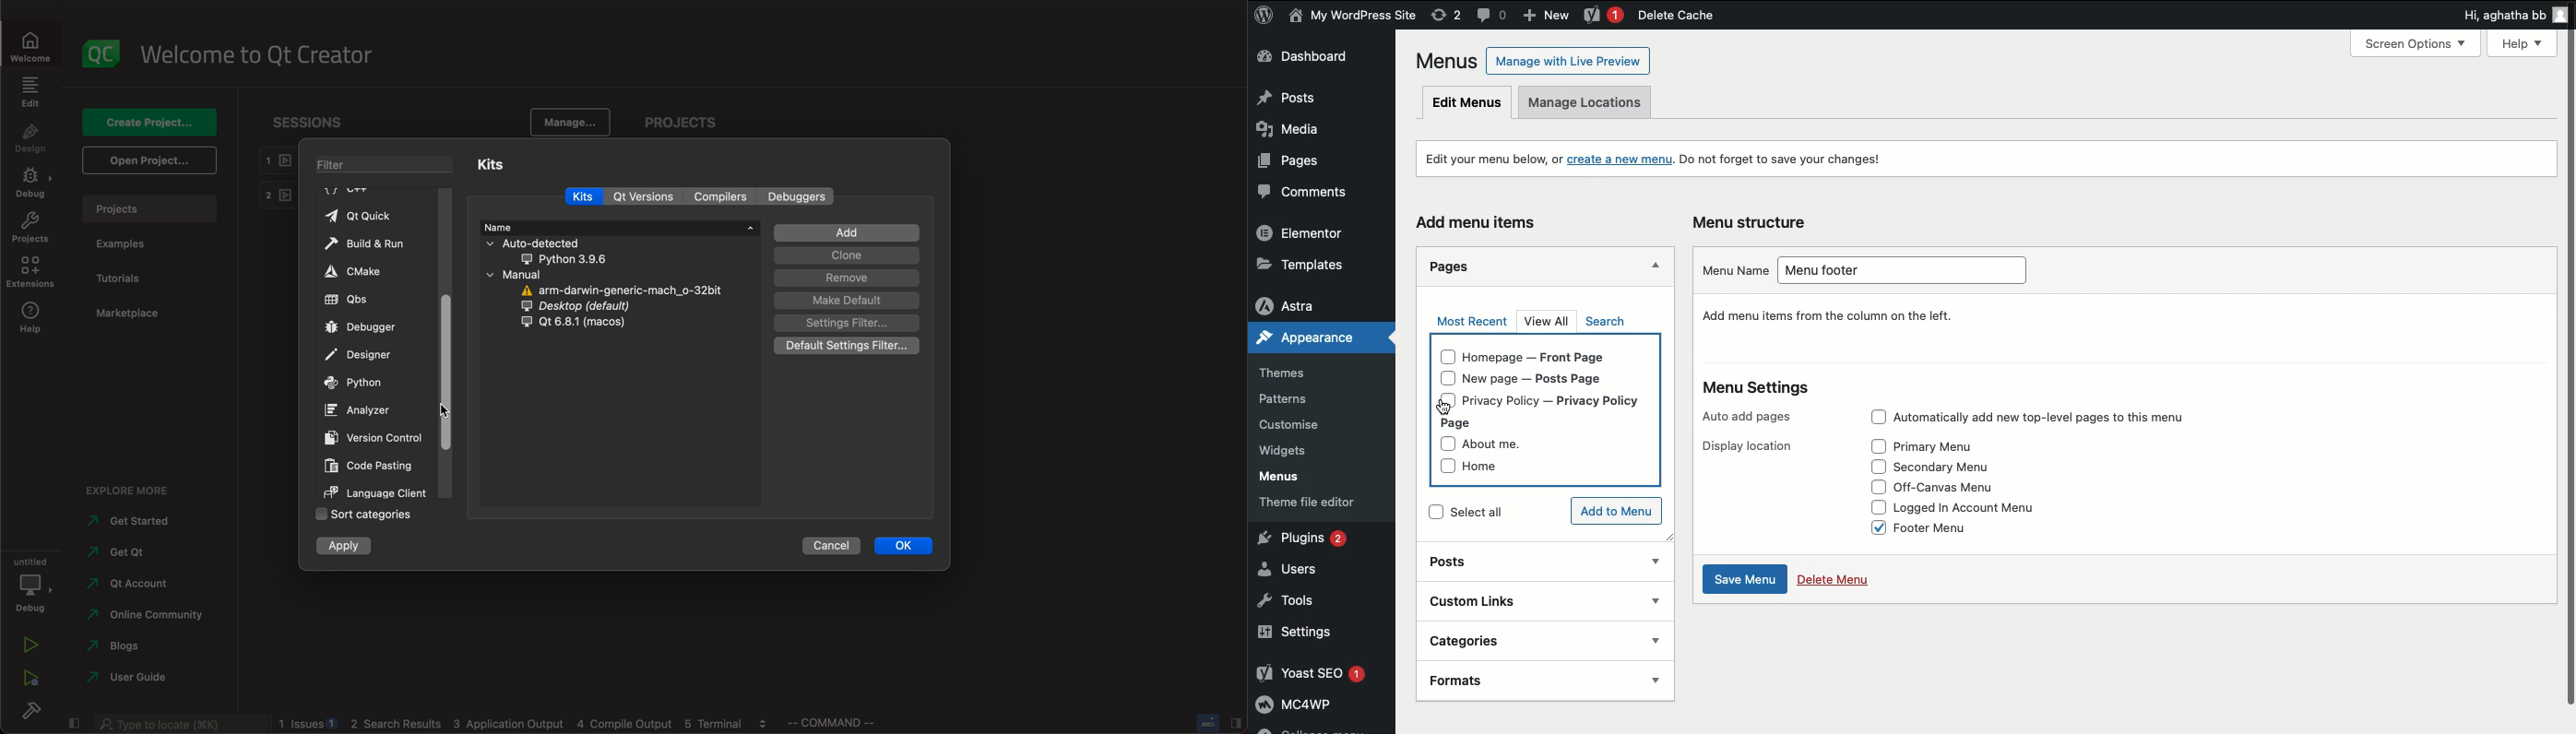 The width and height of the screenshot is (2576, 756). I want to click on User, so click(1353, 17).